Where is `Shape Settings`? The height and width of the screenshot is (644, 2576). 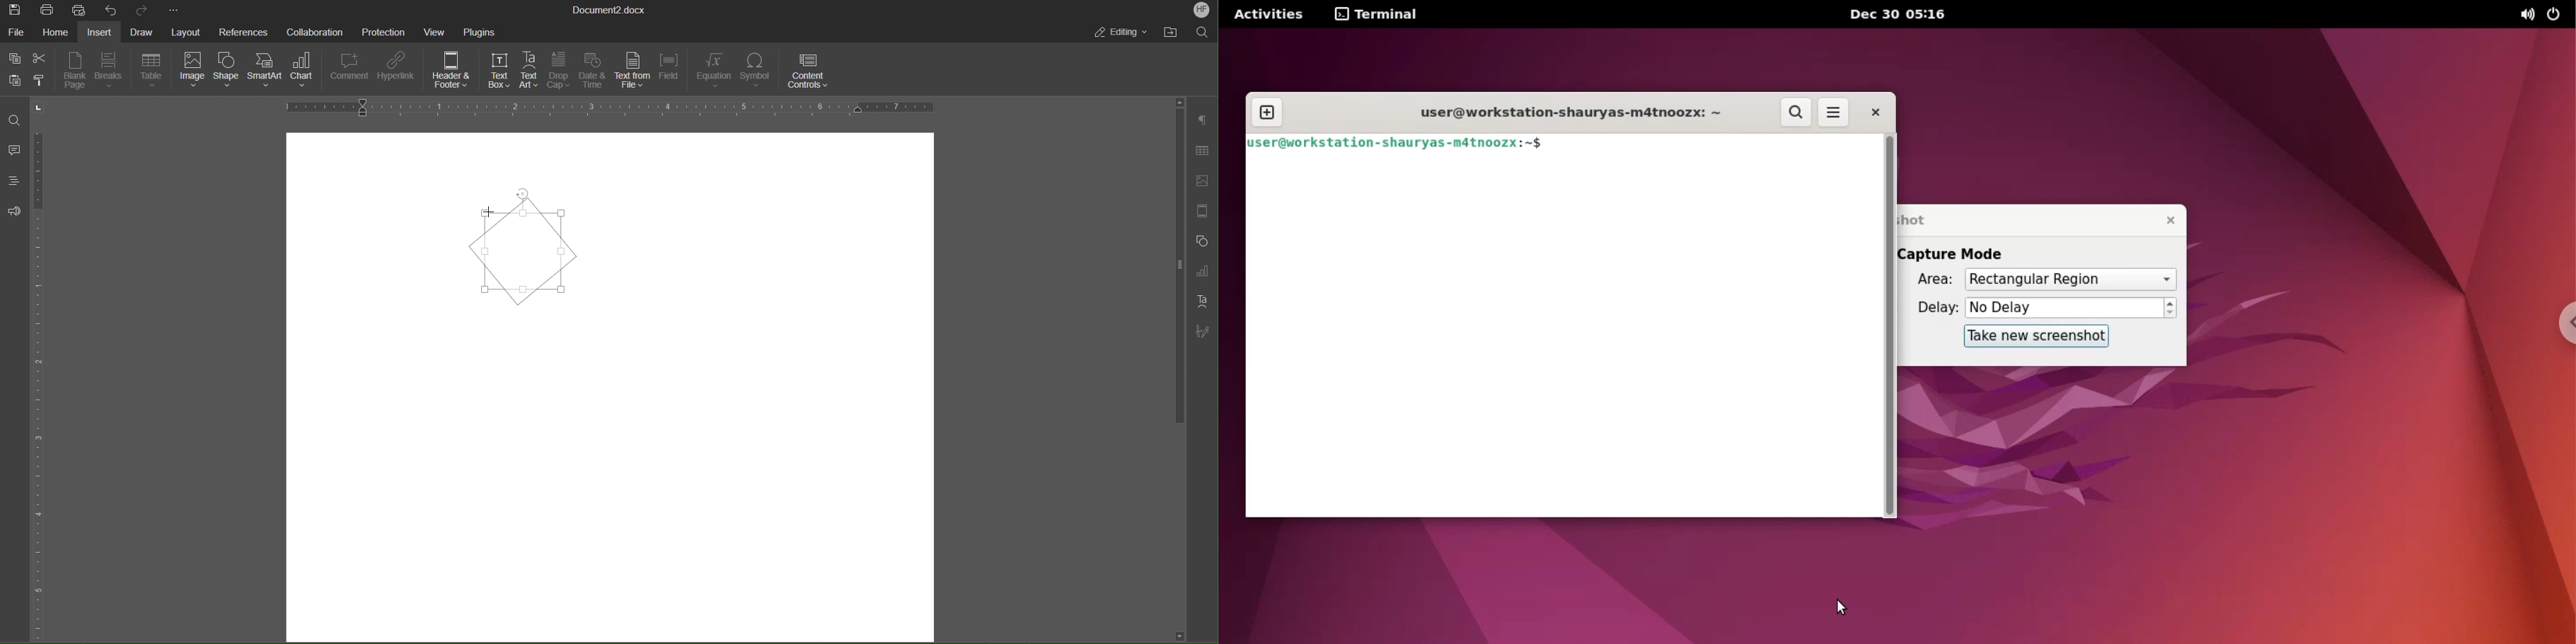 Shape Settings is located at coordinates (1200, 240).